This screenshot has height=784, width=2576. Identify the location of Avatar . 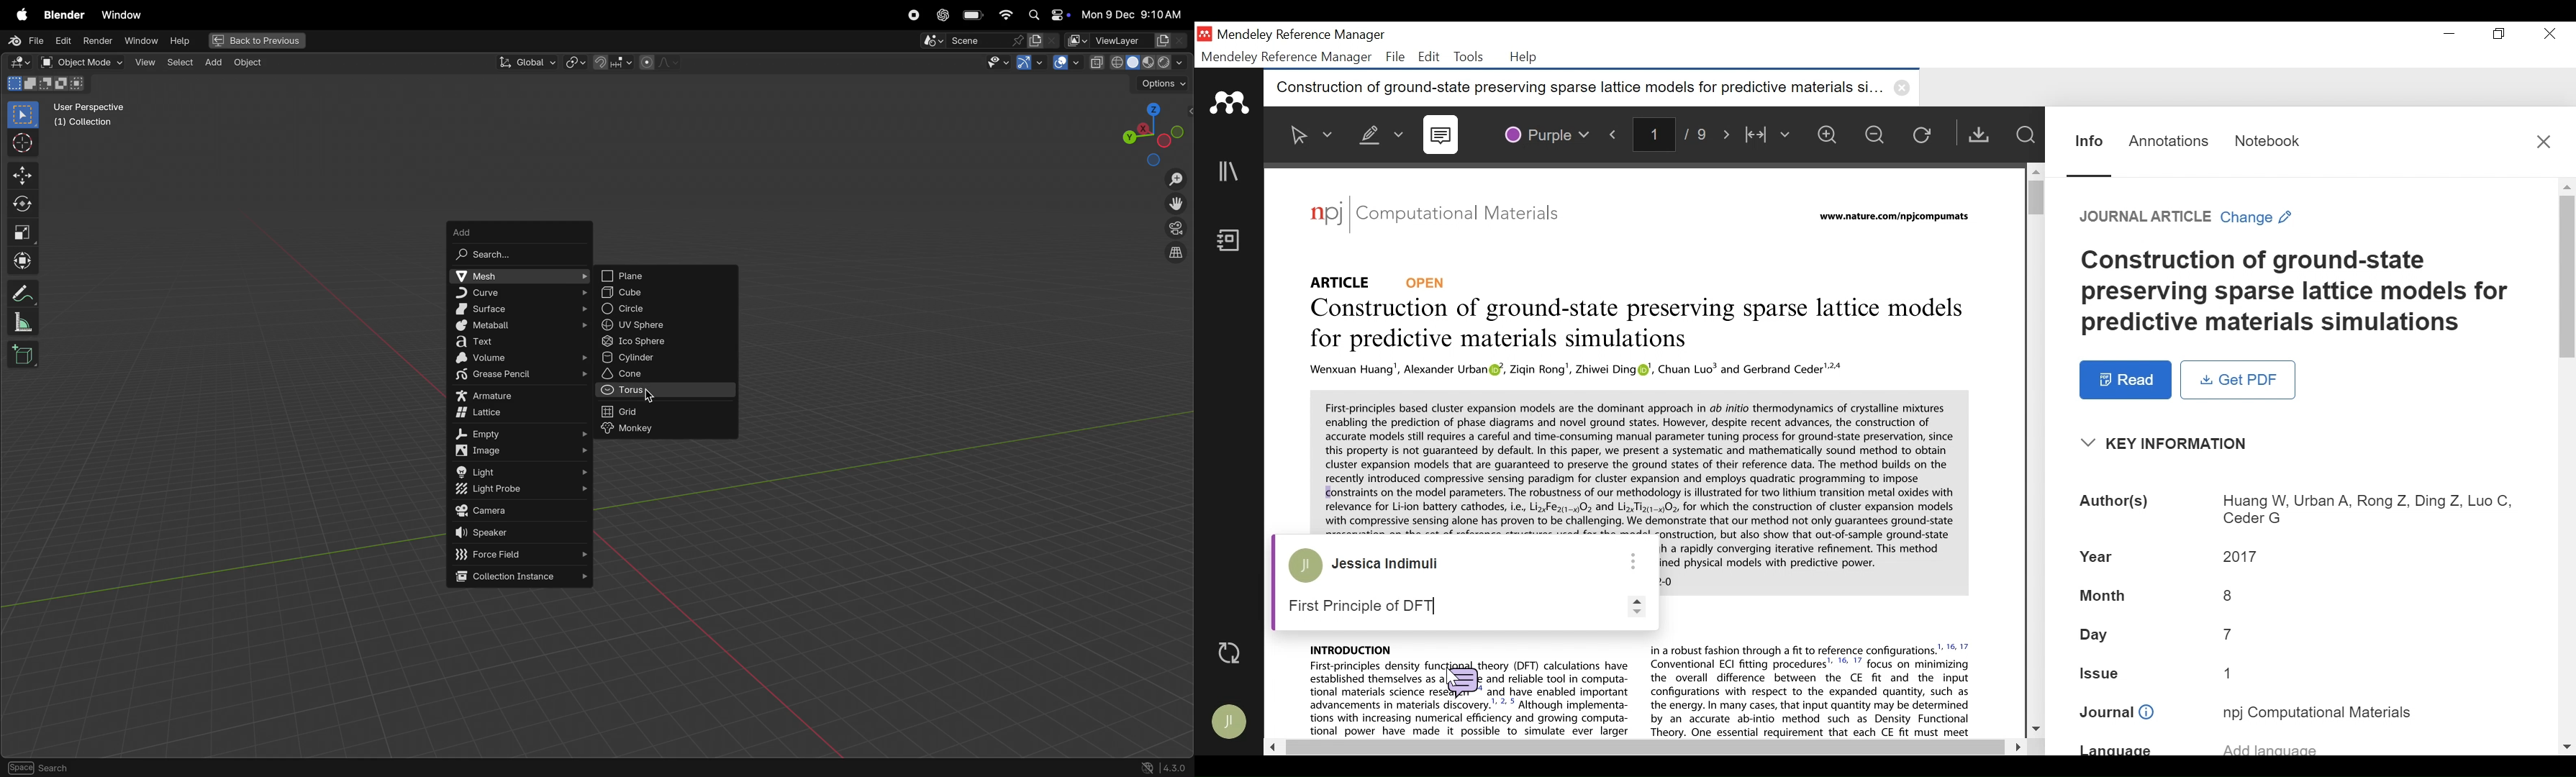
(1305, 568).